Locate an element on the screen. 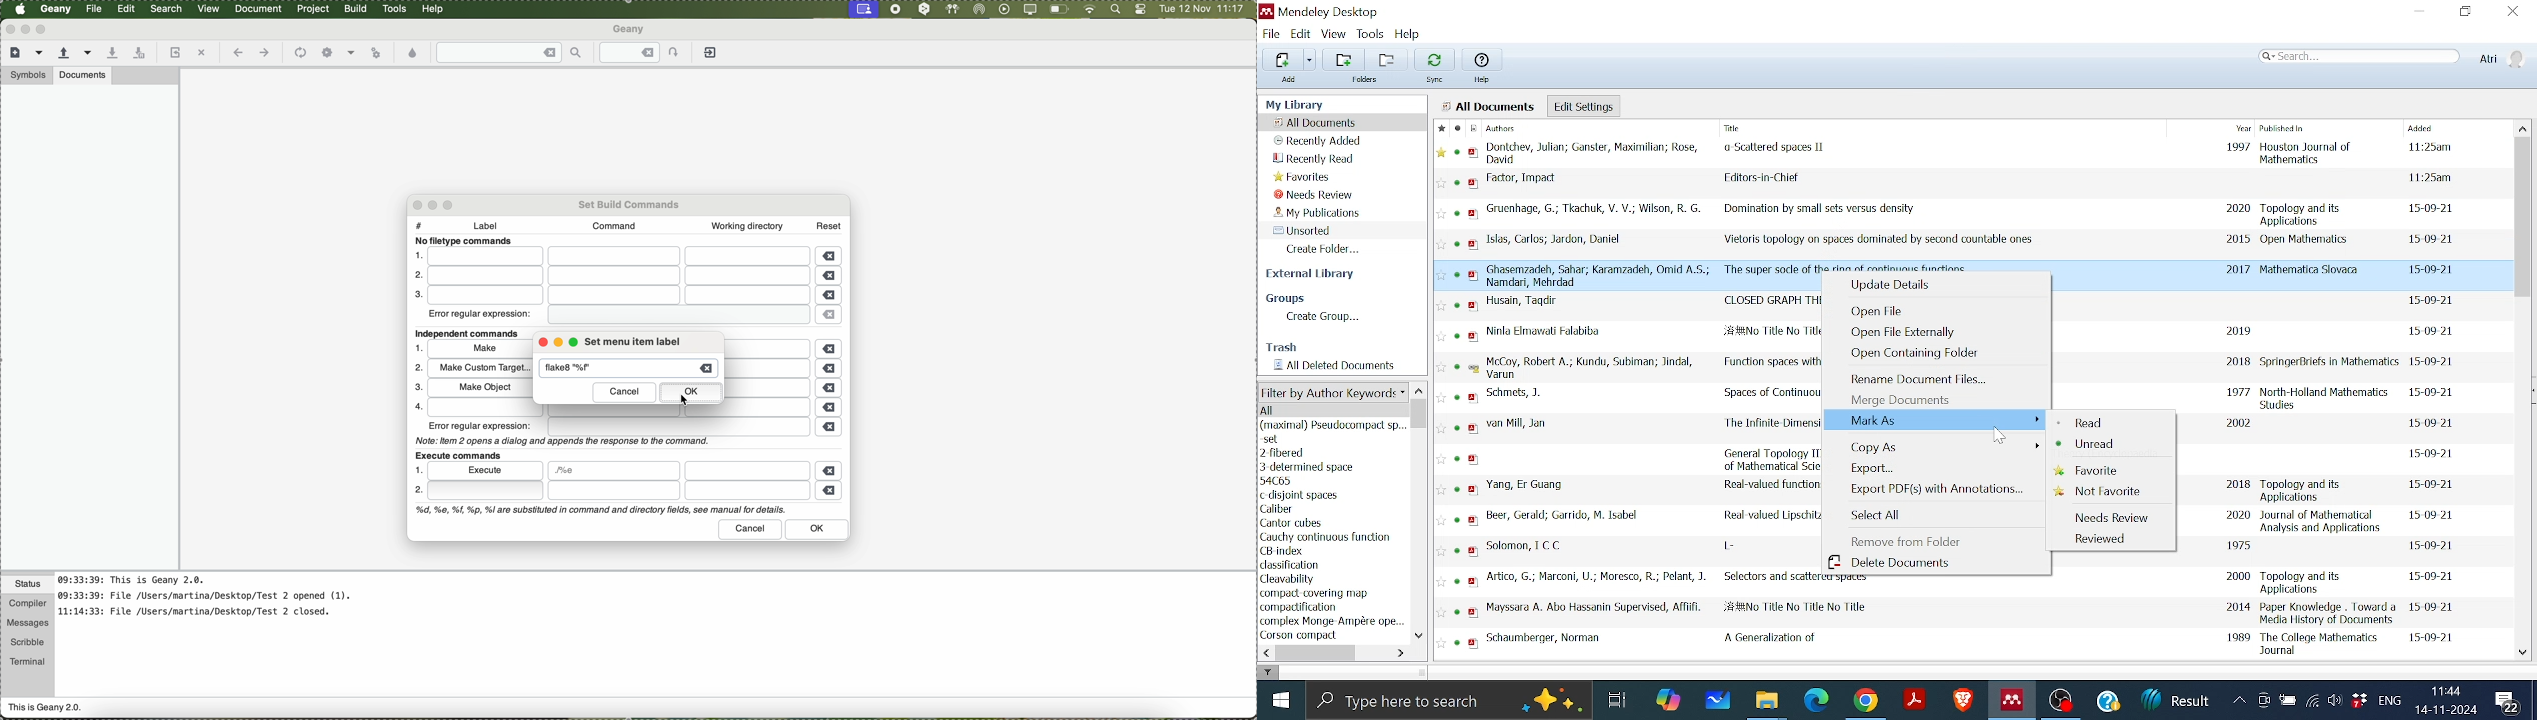  c disjoint spaces is located at coordinates (1299, 495).